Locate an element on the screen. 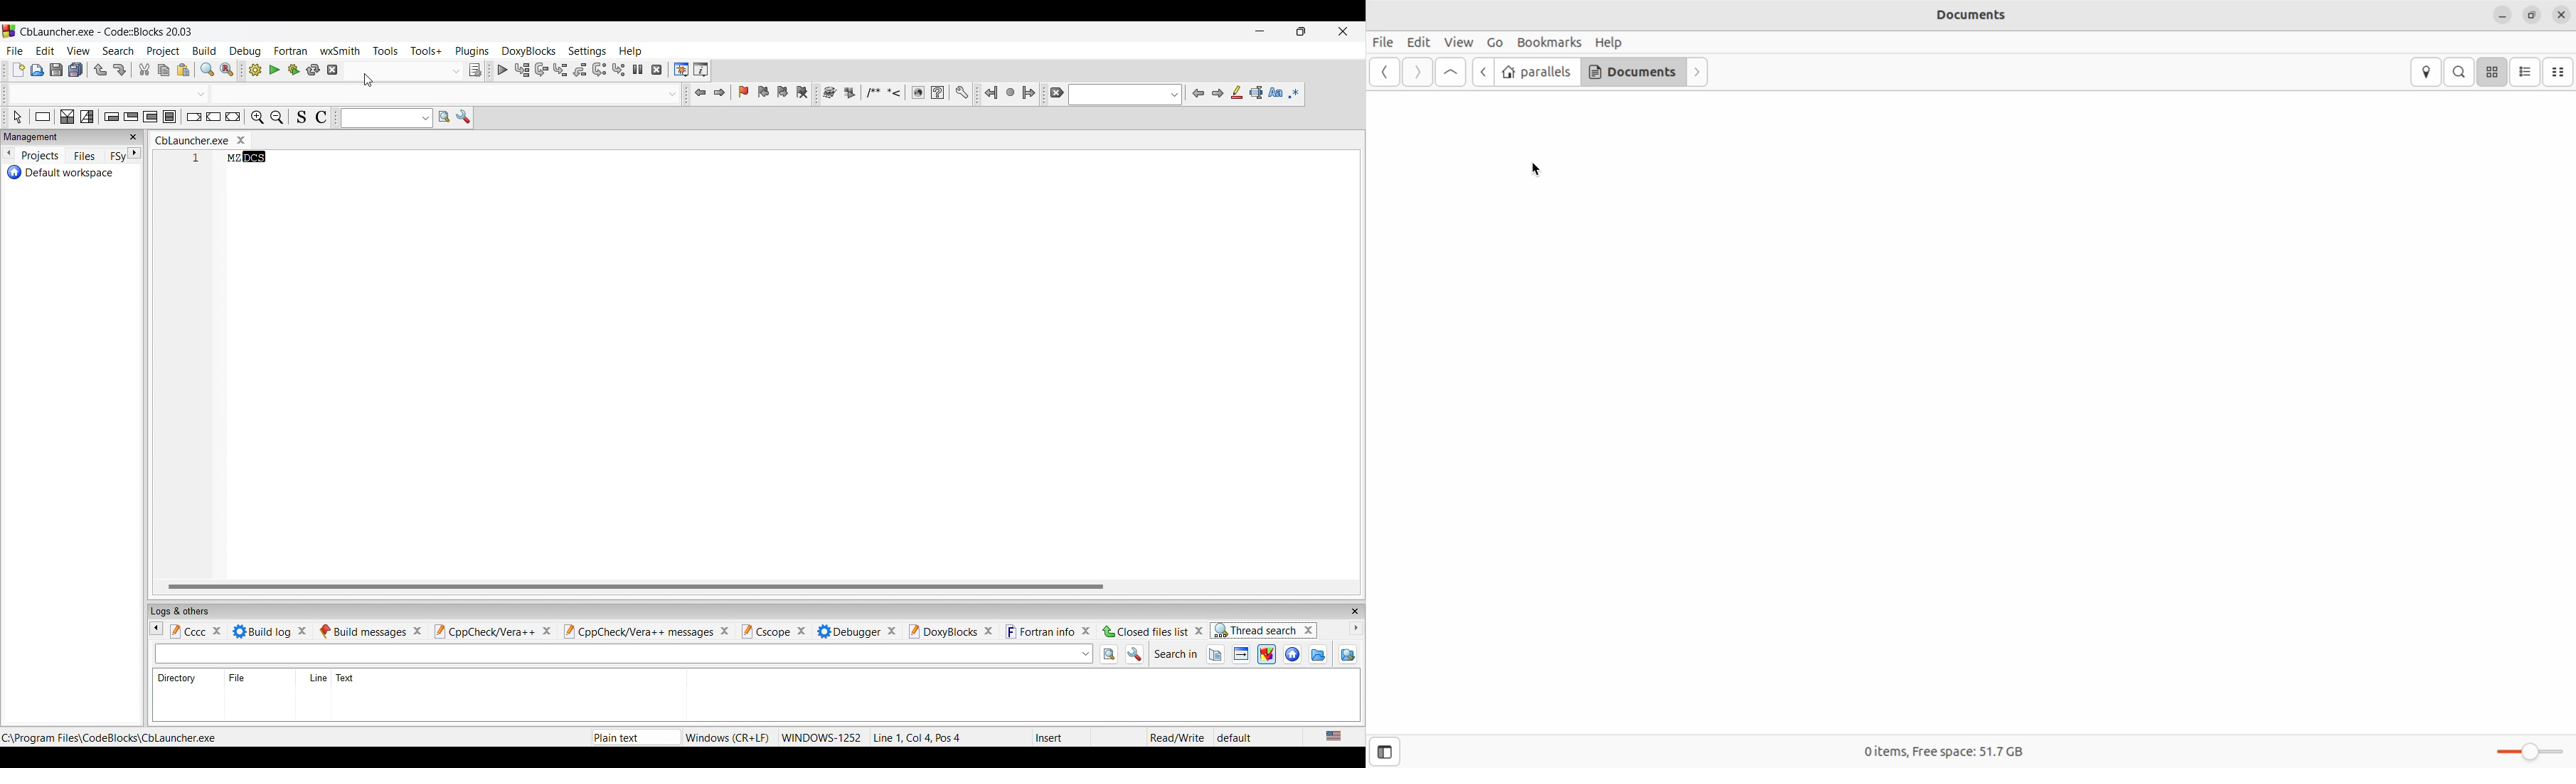 Image resolution: width=2576 pixels, height=784 pixels. Open is located at coordinates (38, 70).